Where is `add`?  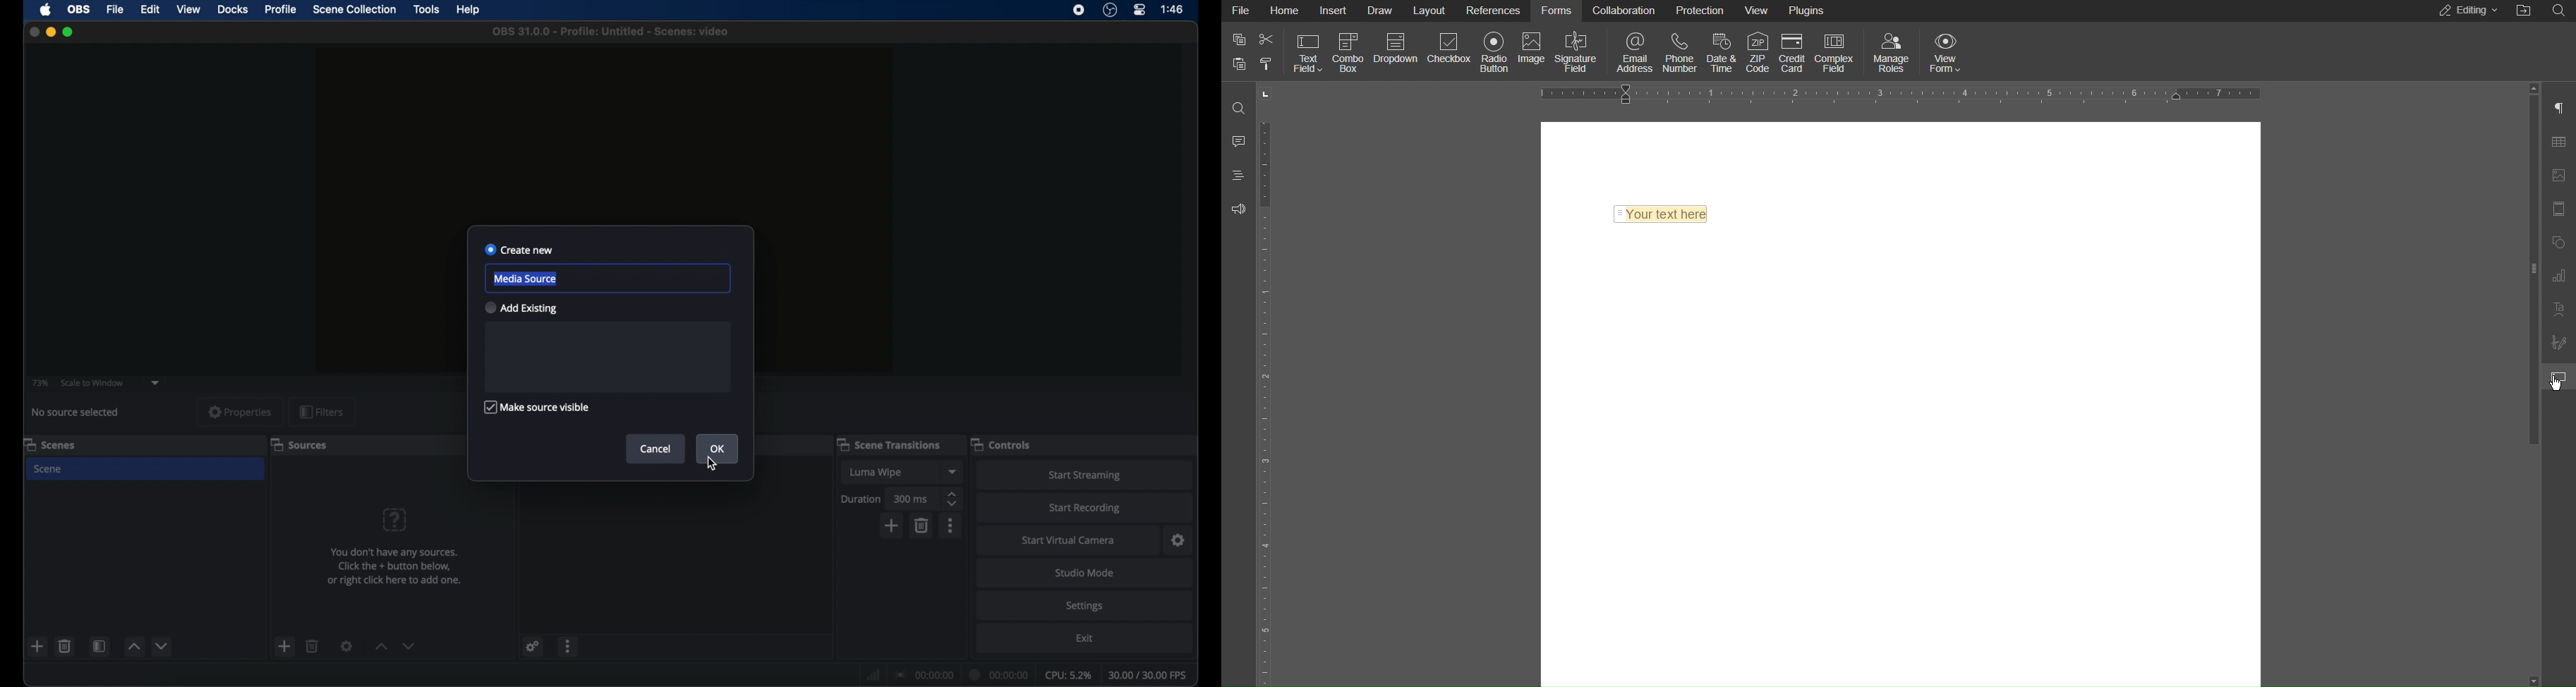 add is located at coordinates (284, 646).